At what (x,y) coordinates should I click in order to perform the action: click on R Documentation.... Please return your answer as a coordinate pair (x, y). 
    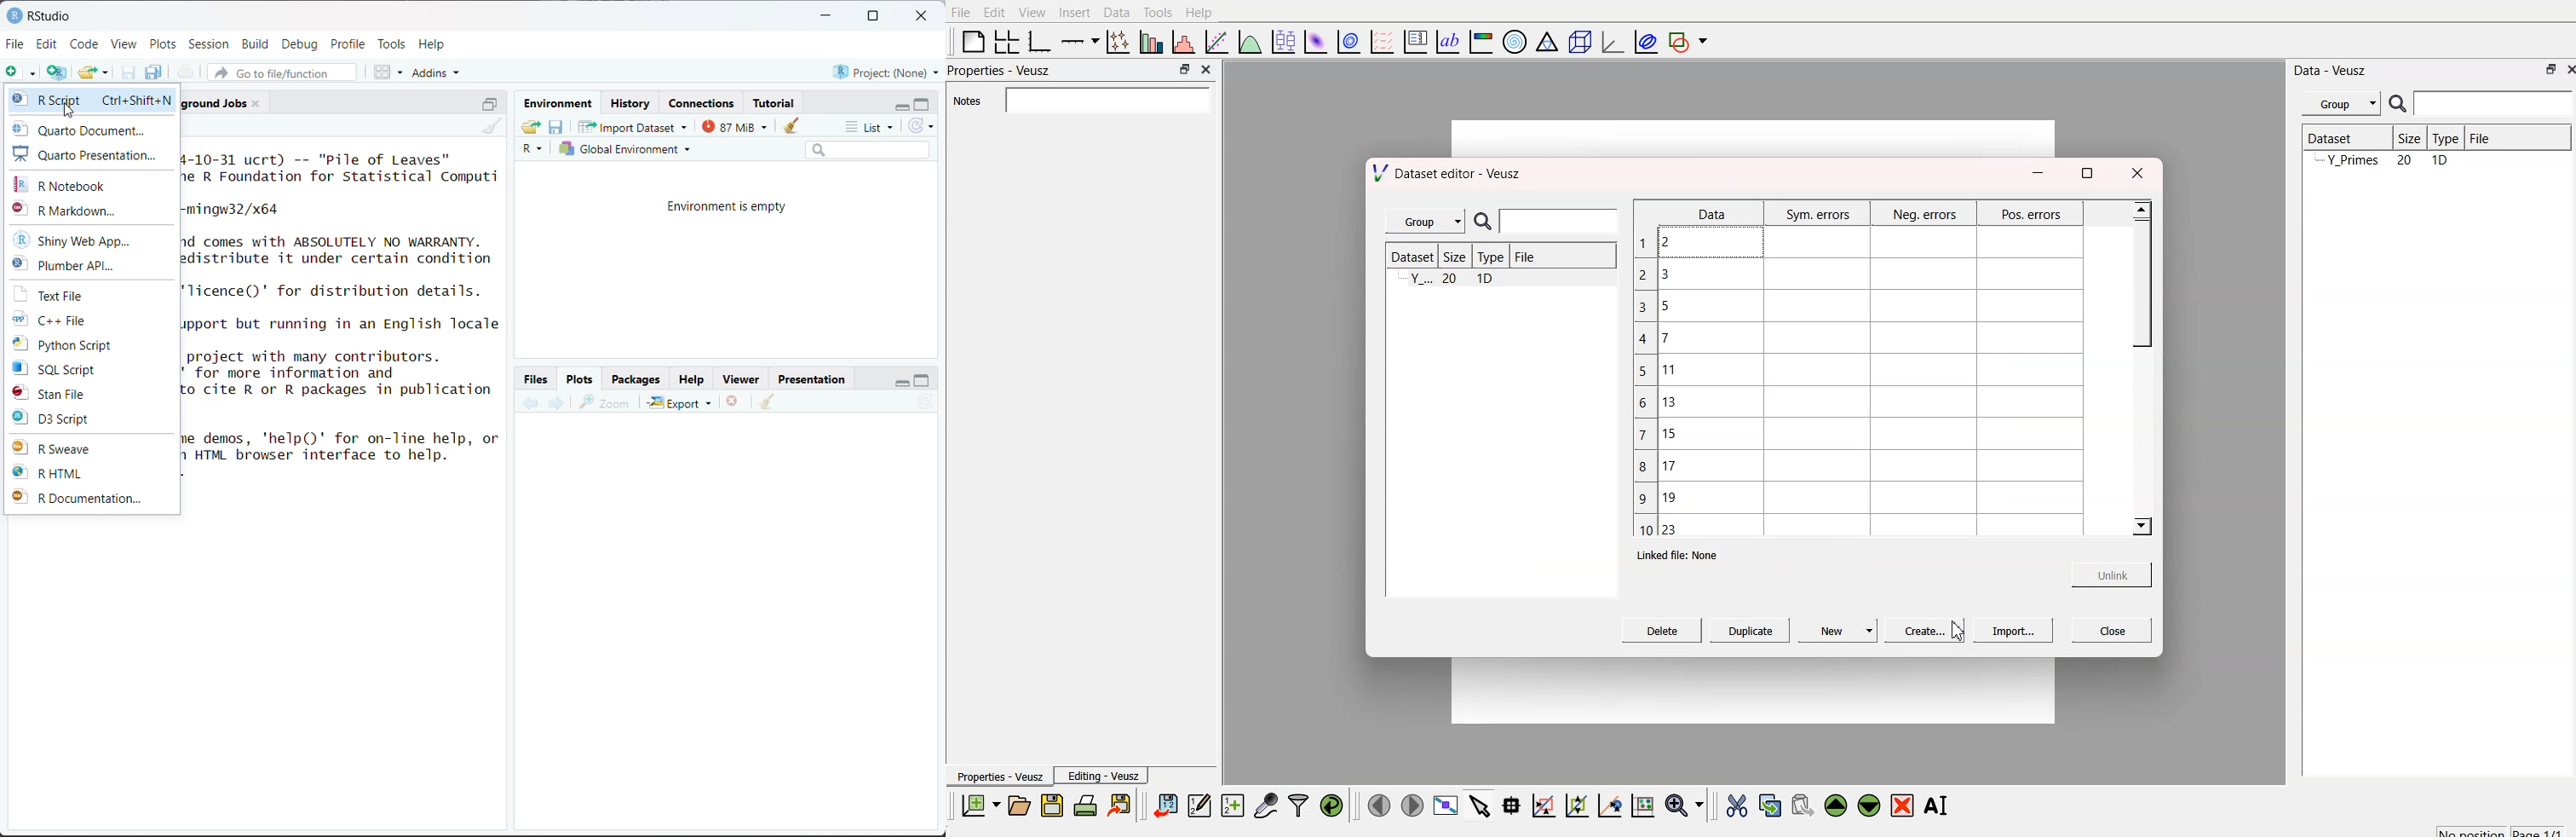
    Looking at the image, I should click on (79, 496).